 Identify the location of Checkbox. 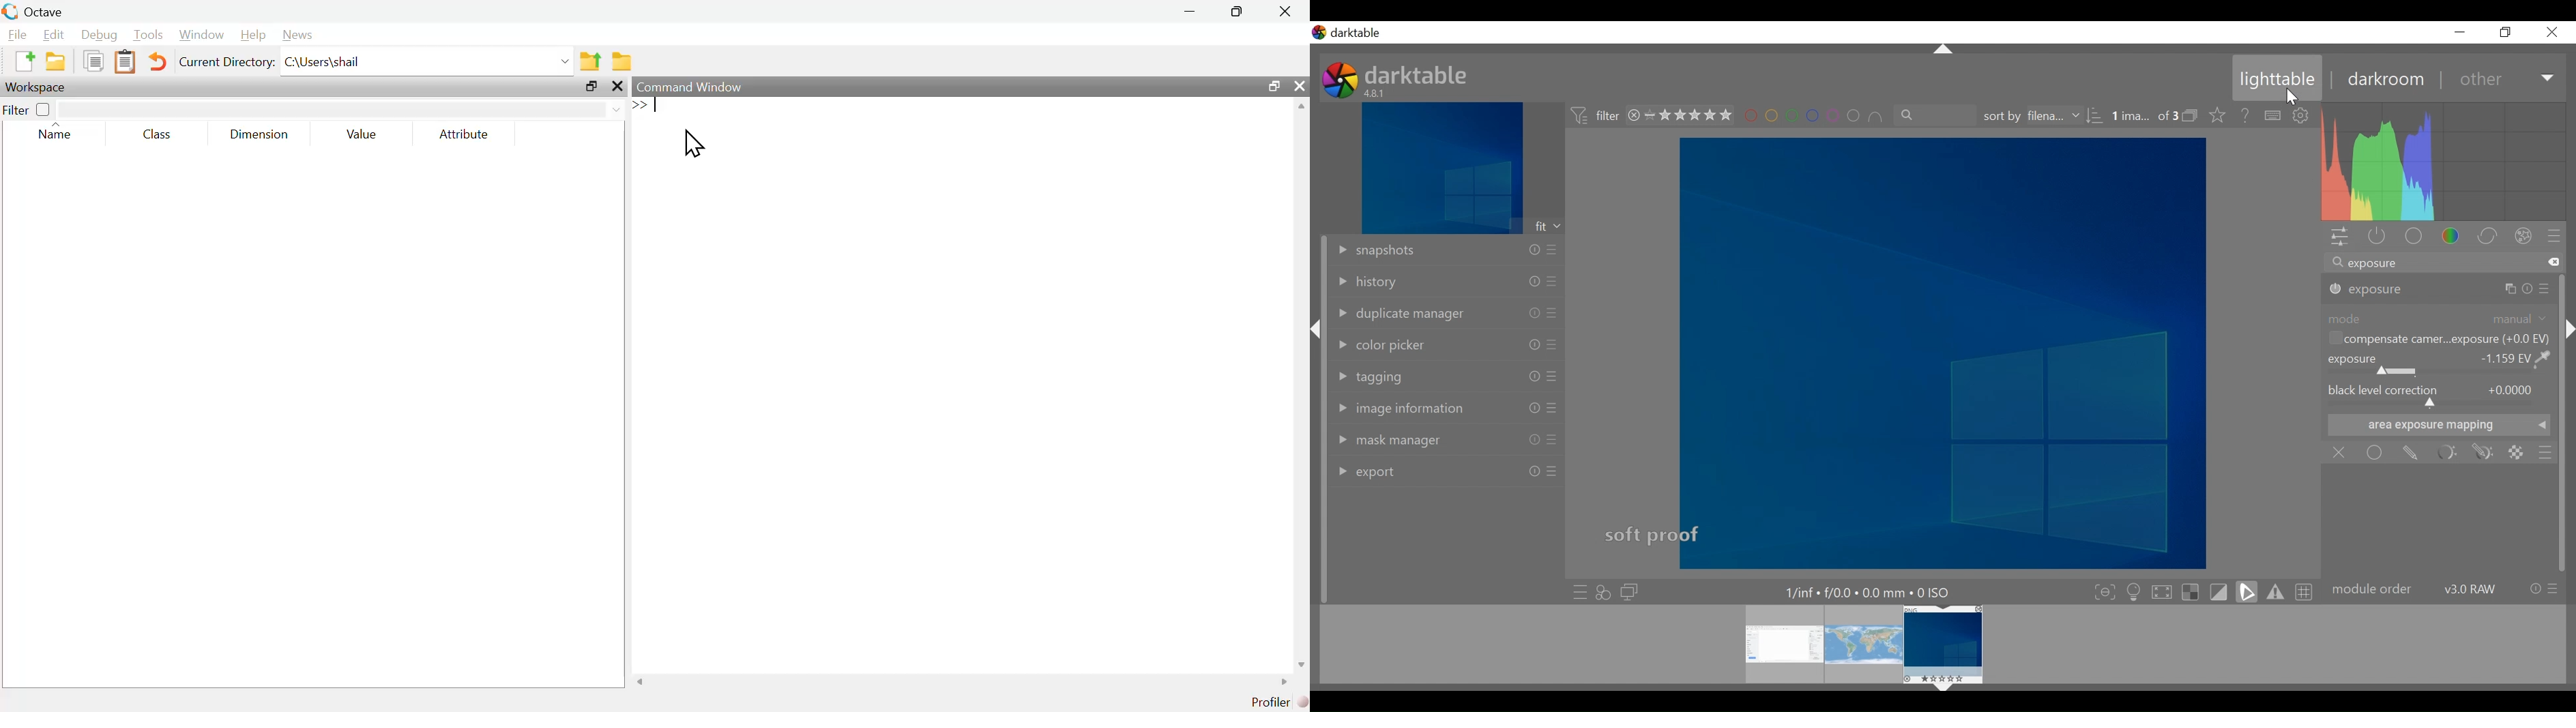
(2335, 338).